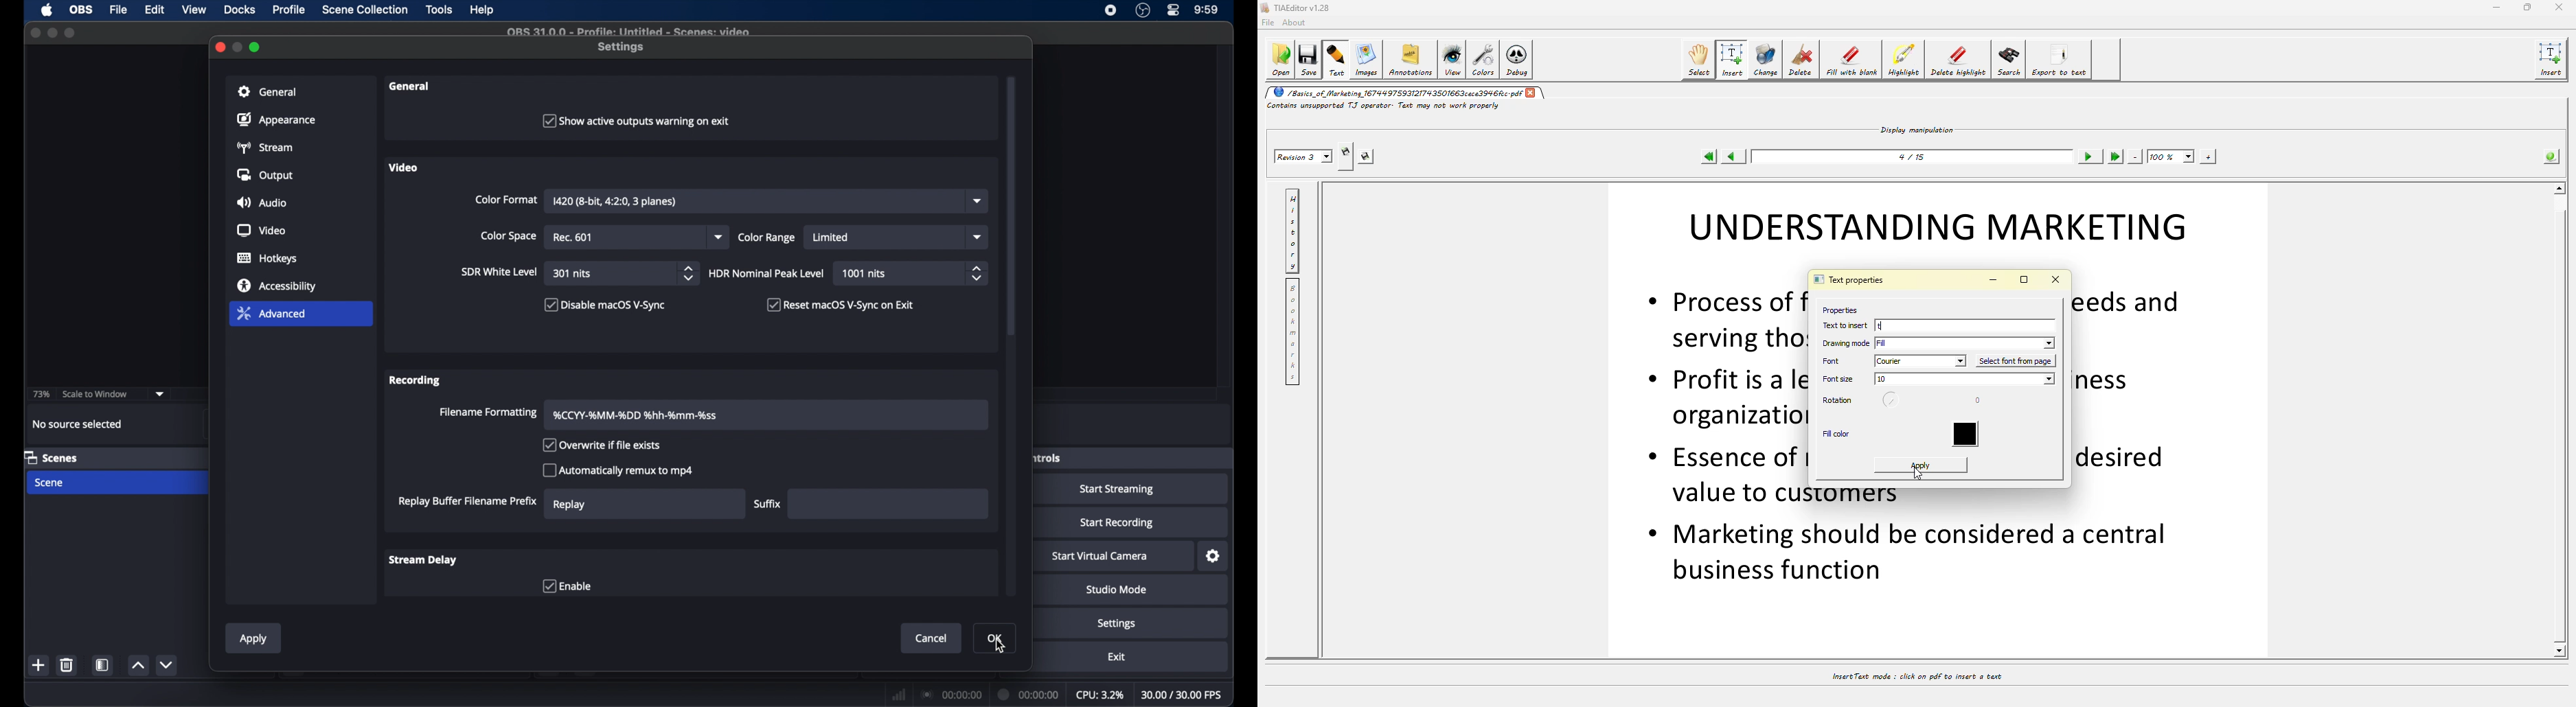 Image resolution: width=2576 pixels, height=728 pixels. I want to click on checkbox, so click(618, 469).